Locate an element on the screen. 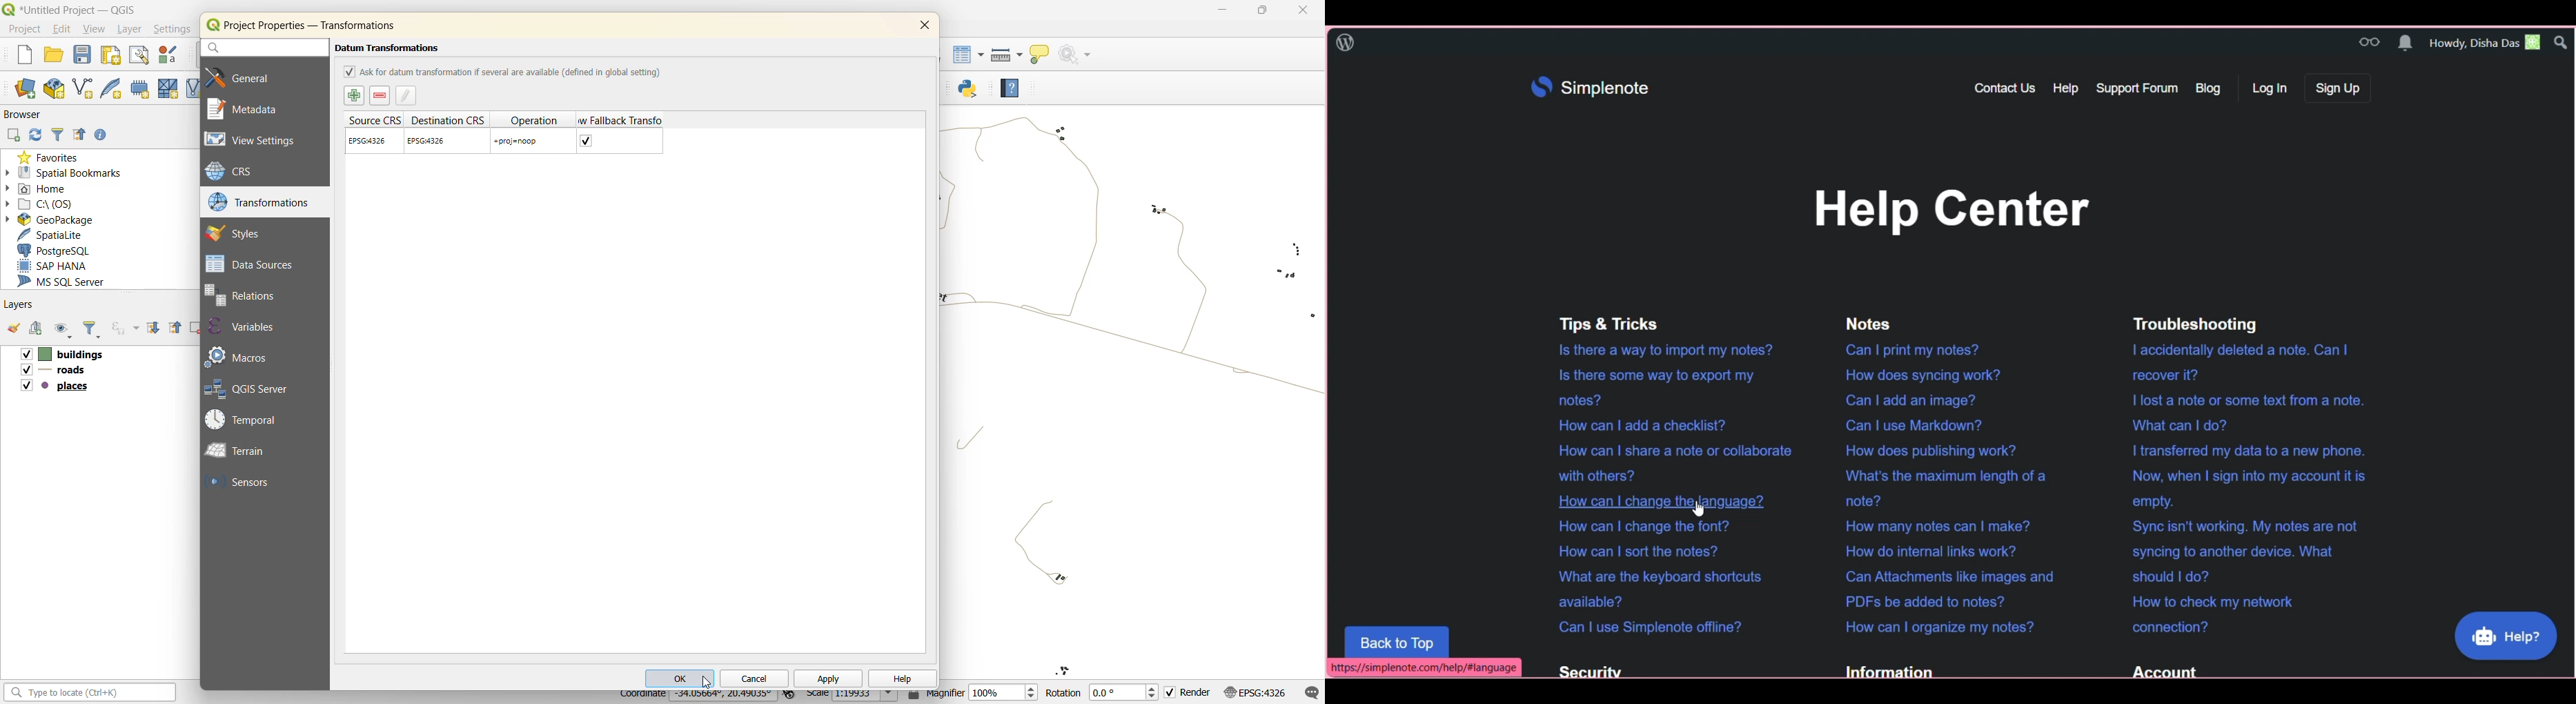  transformations is located at coordinates (260, 202).